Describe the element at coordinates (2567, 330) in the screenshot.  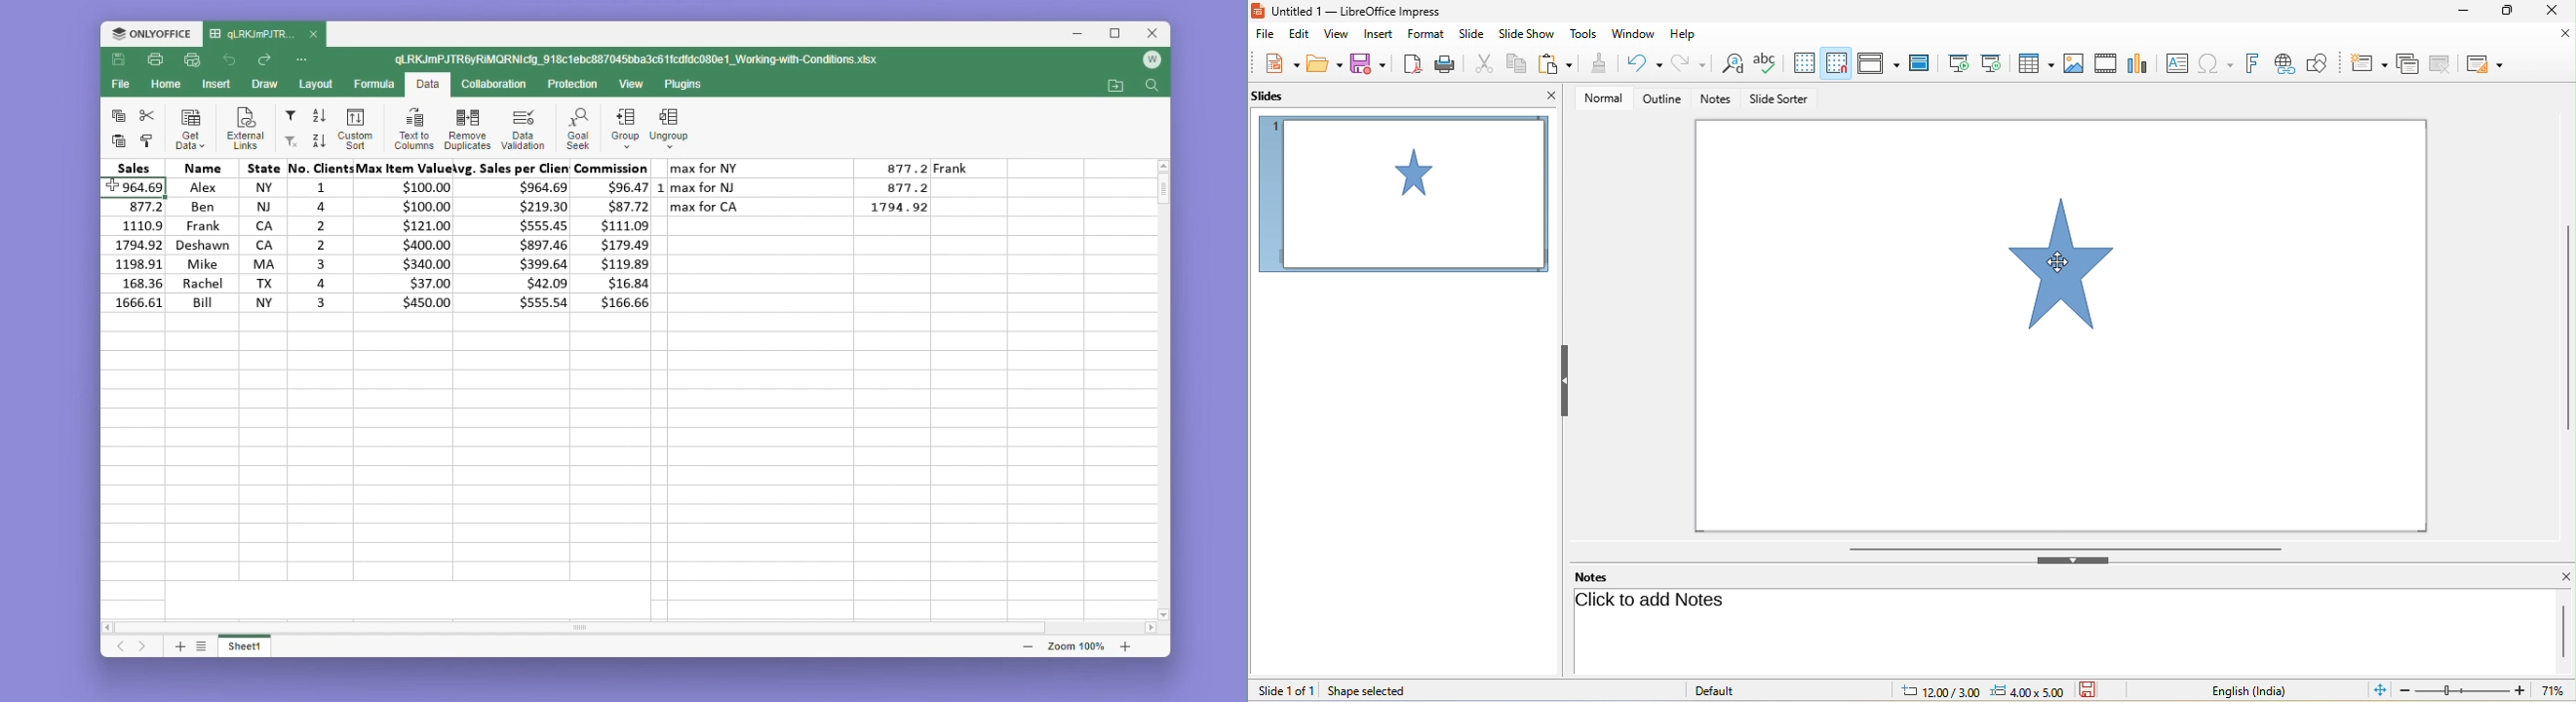
I see `vertical scroll bar` at that location.